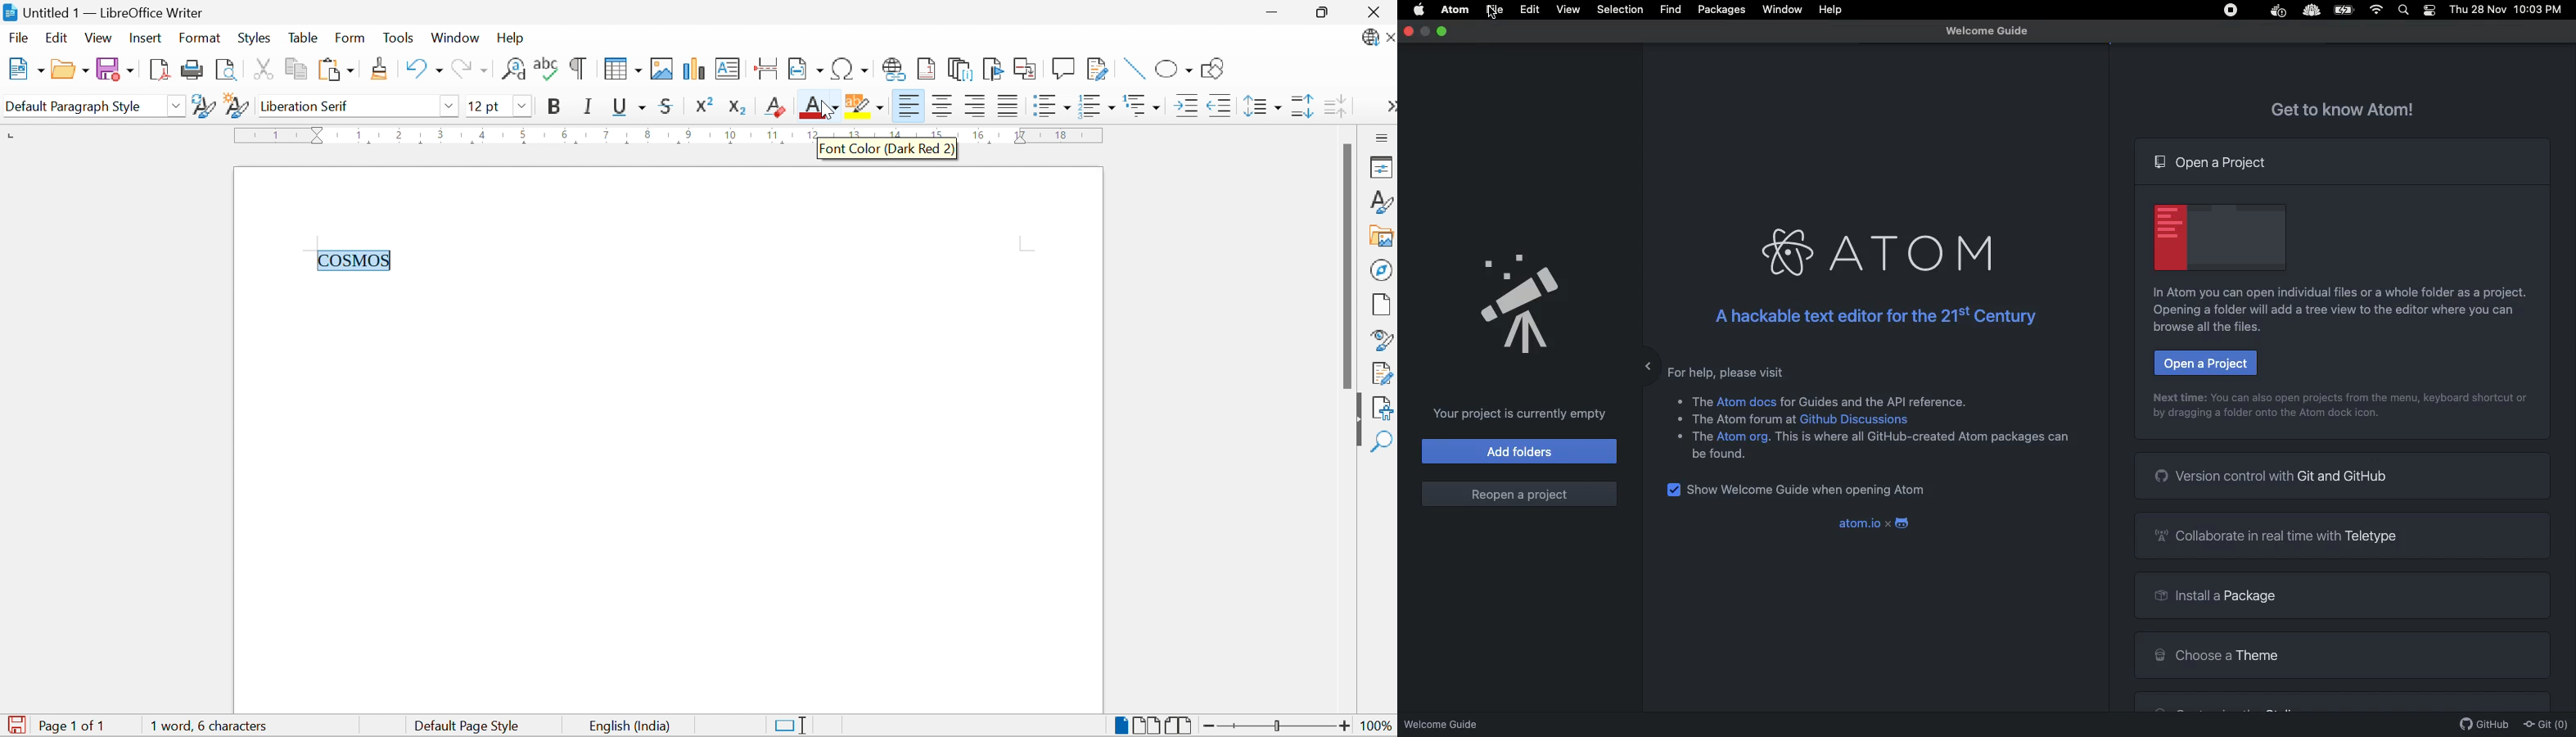  What do you see at coordinates (2273, 475) in the screenshot?
I see `Version control with Git and Github` at bounding box center [2273, 475].